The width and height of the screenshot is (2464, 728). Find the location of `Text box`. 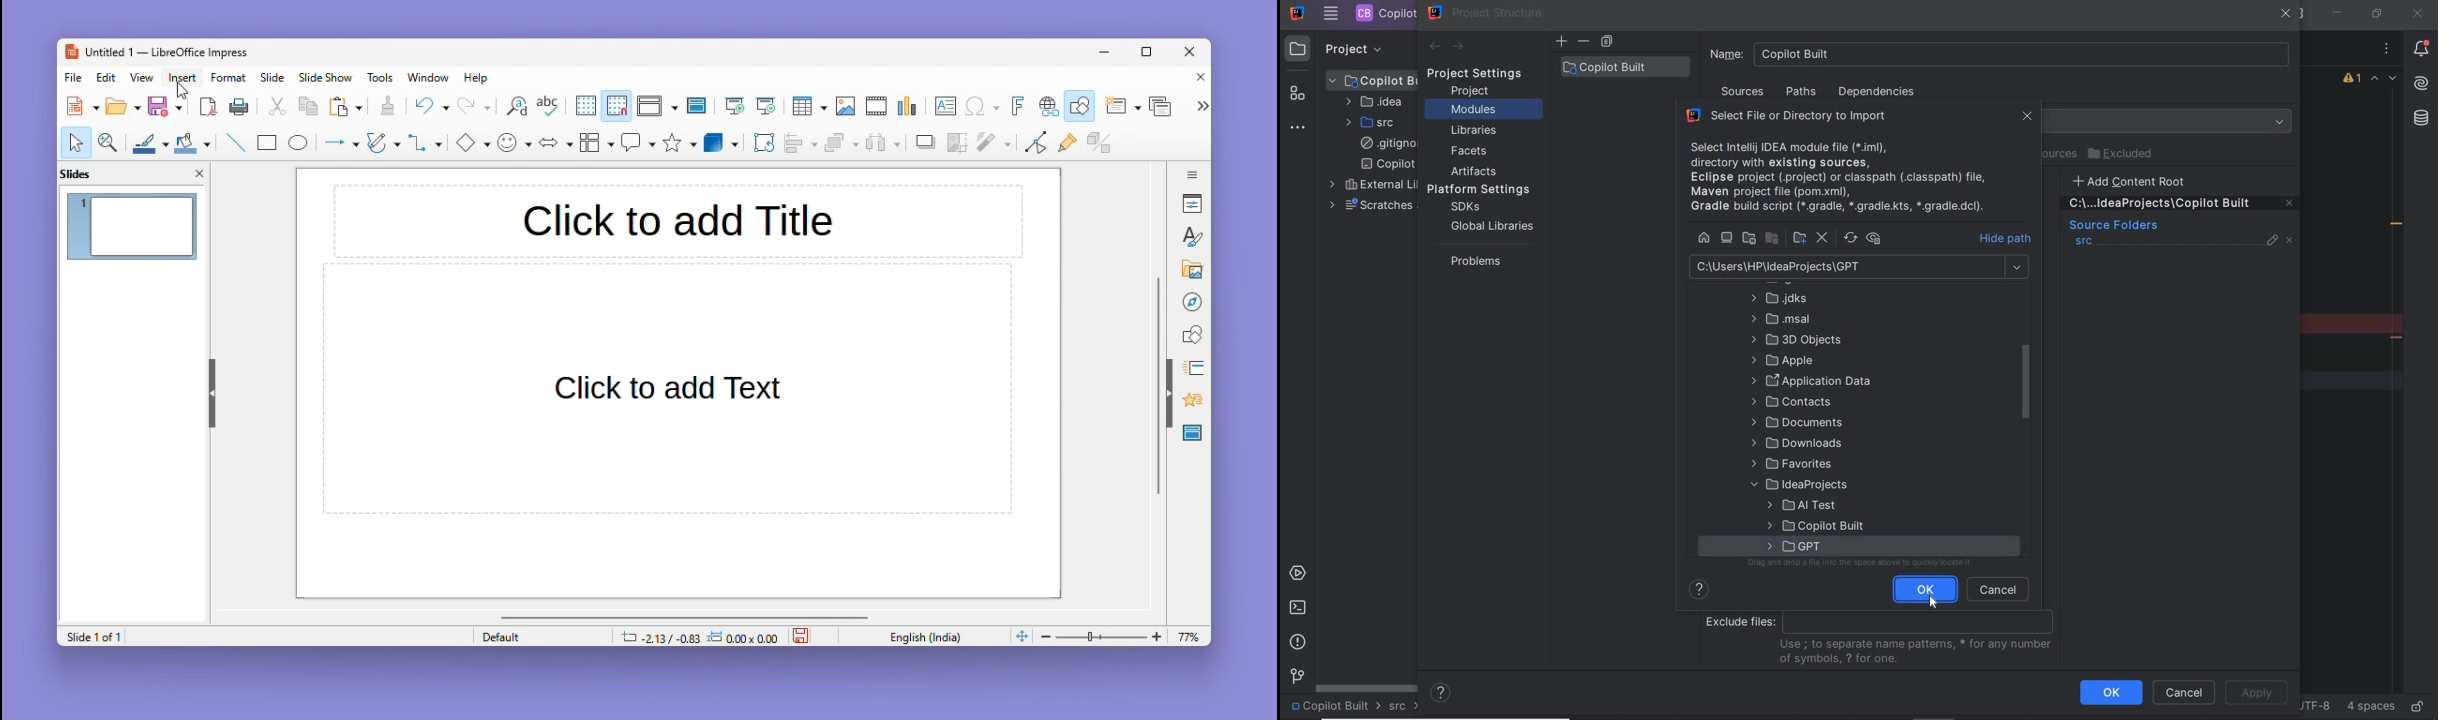

Text box is located at coordinates (945, 106).